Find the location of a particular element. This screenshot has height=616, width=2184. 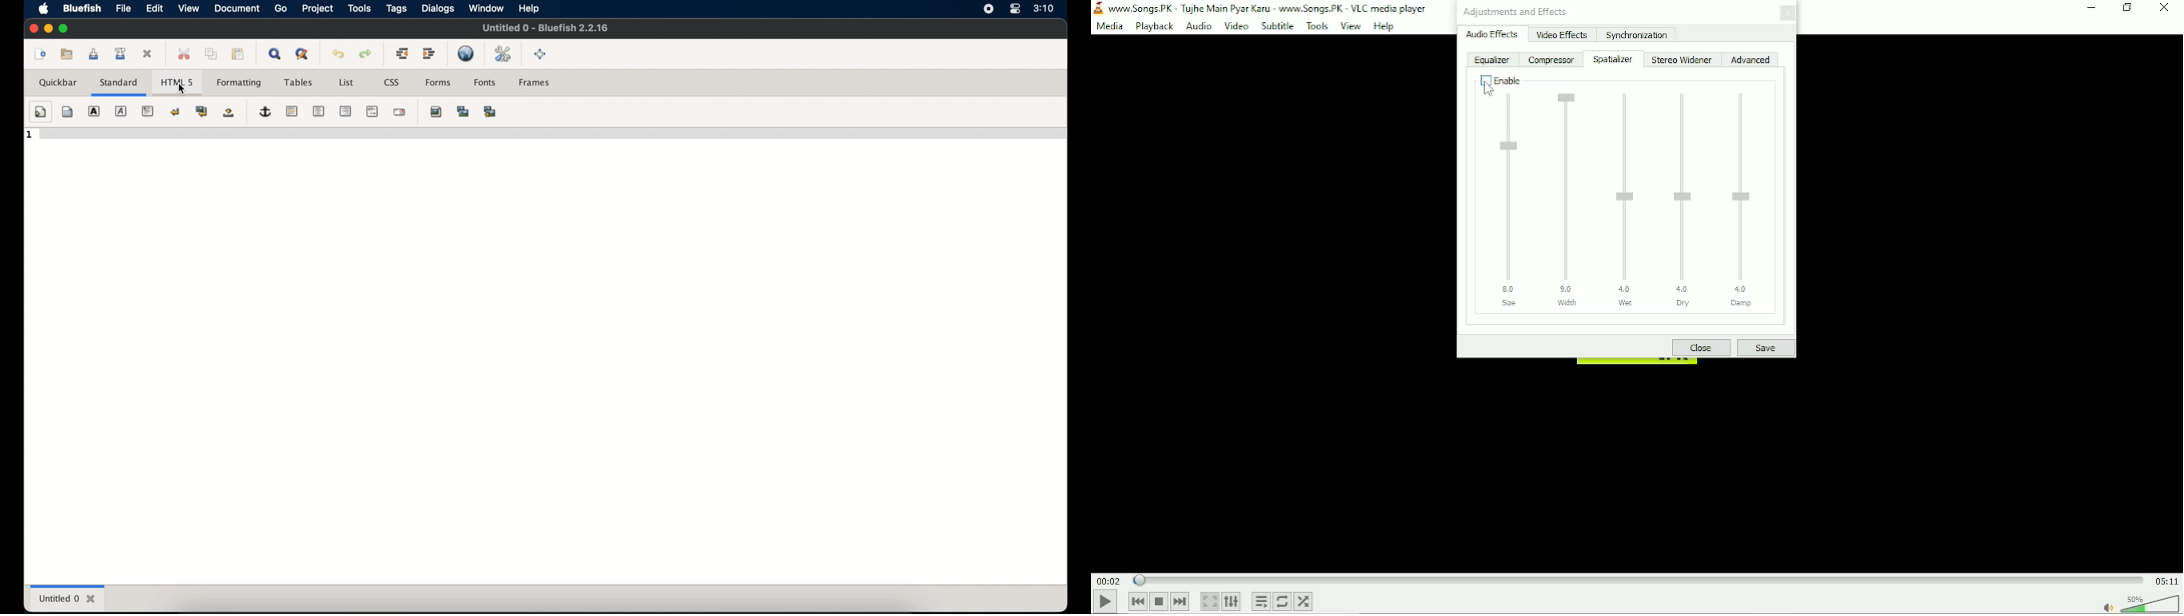

undo is located at coordinates (339, 54).